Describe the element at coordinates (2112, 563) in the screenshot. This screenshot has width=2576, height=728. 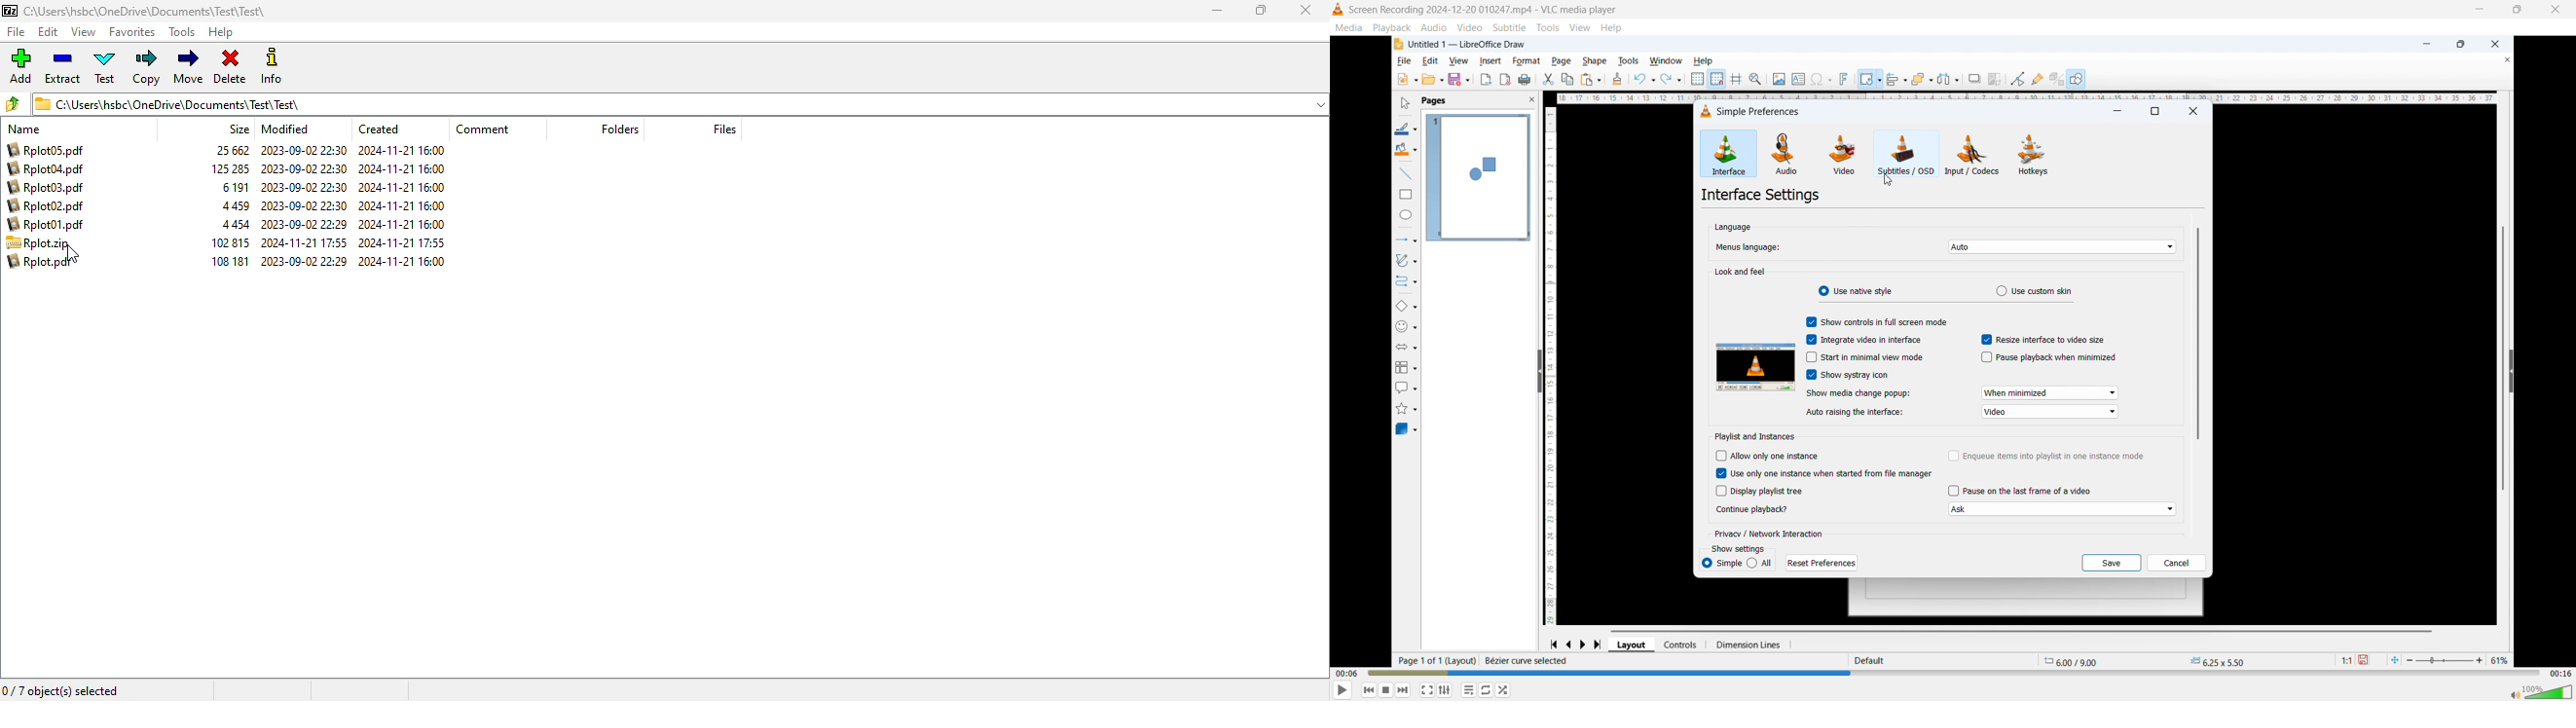
I see `save` at that location.